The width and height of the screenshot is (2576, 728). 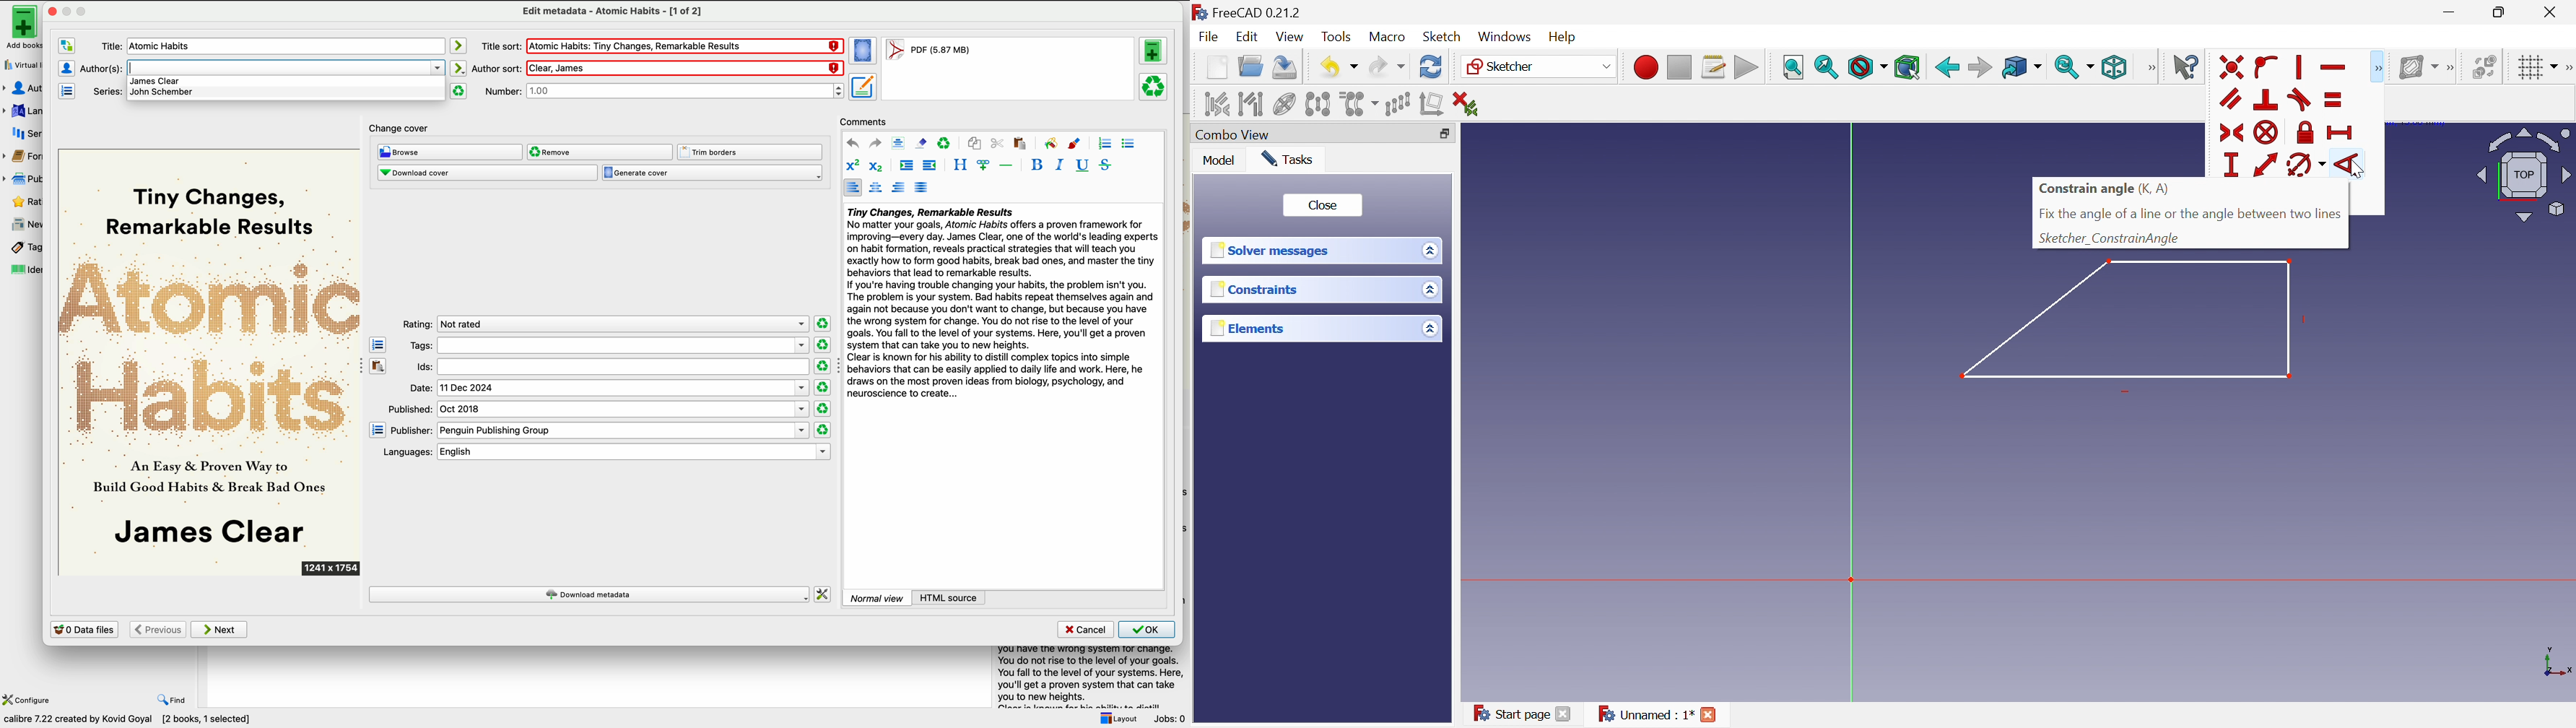 I want to click on Ids, so click(x=611, y=367).